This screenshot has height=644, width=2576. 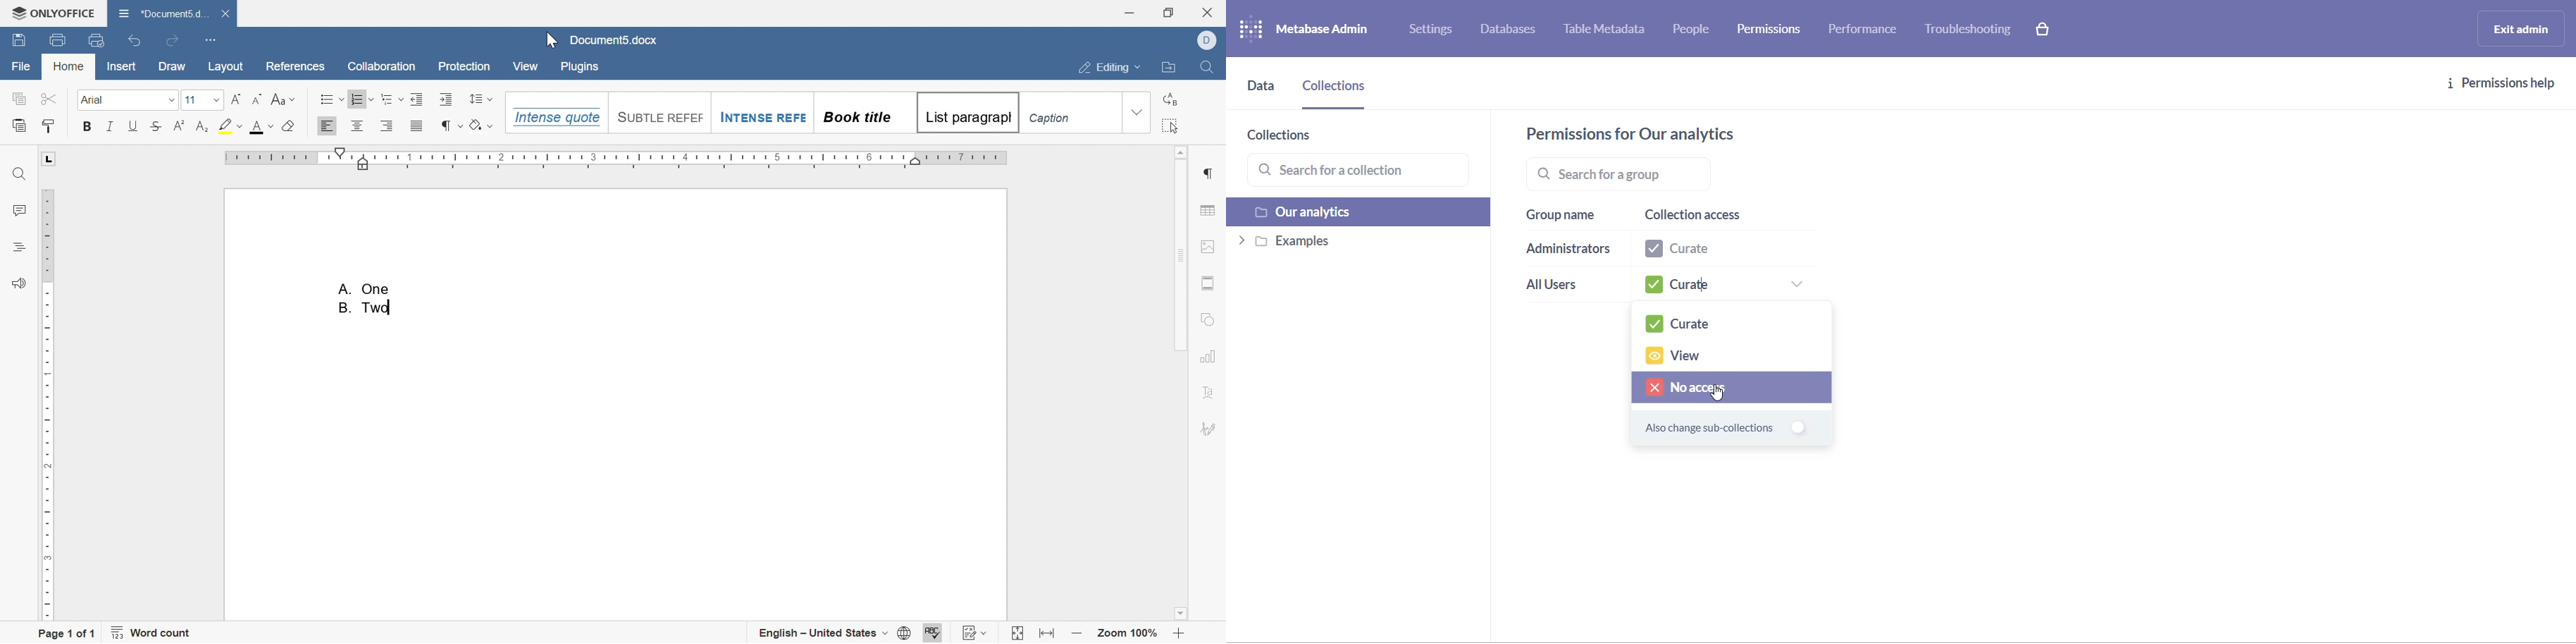 What do you see at coordinates (1208, 210) in the screenshot?
I see `table settings` at bounding box center [1208, 210].